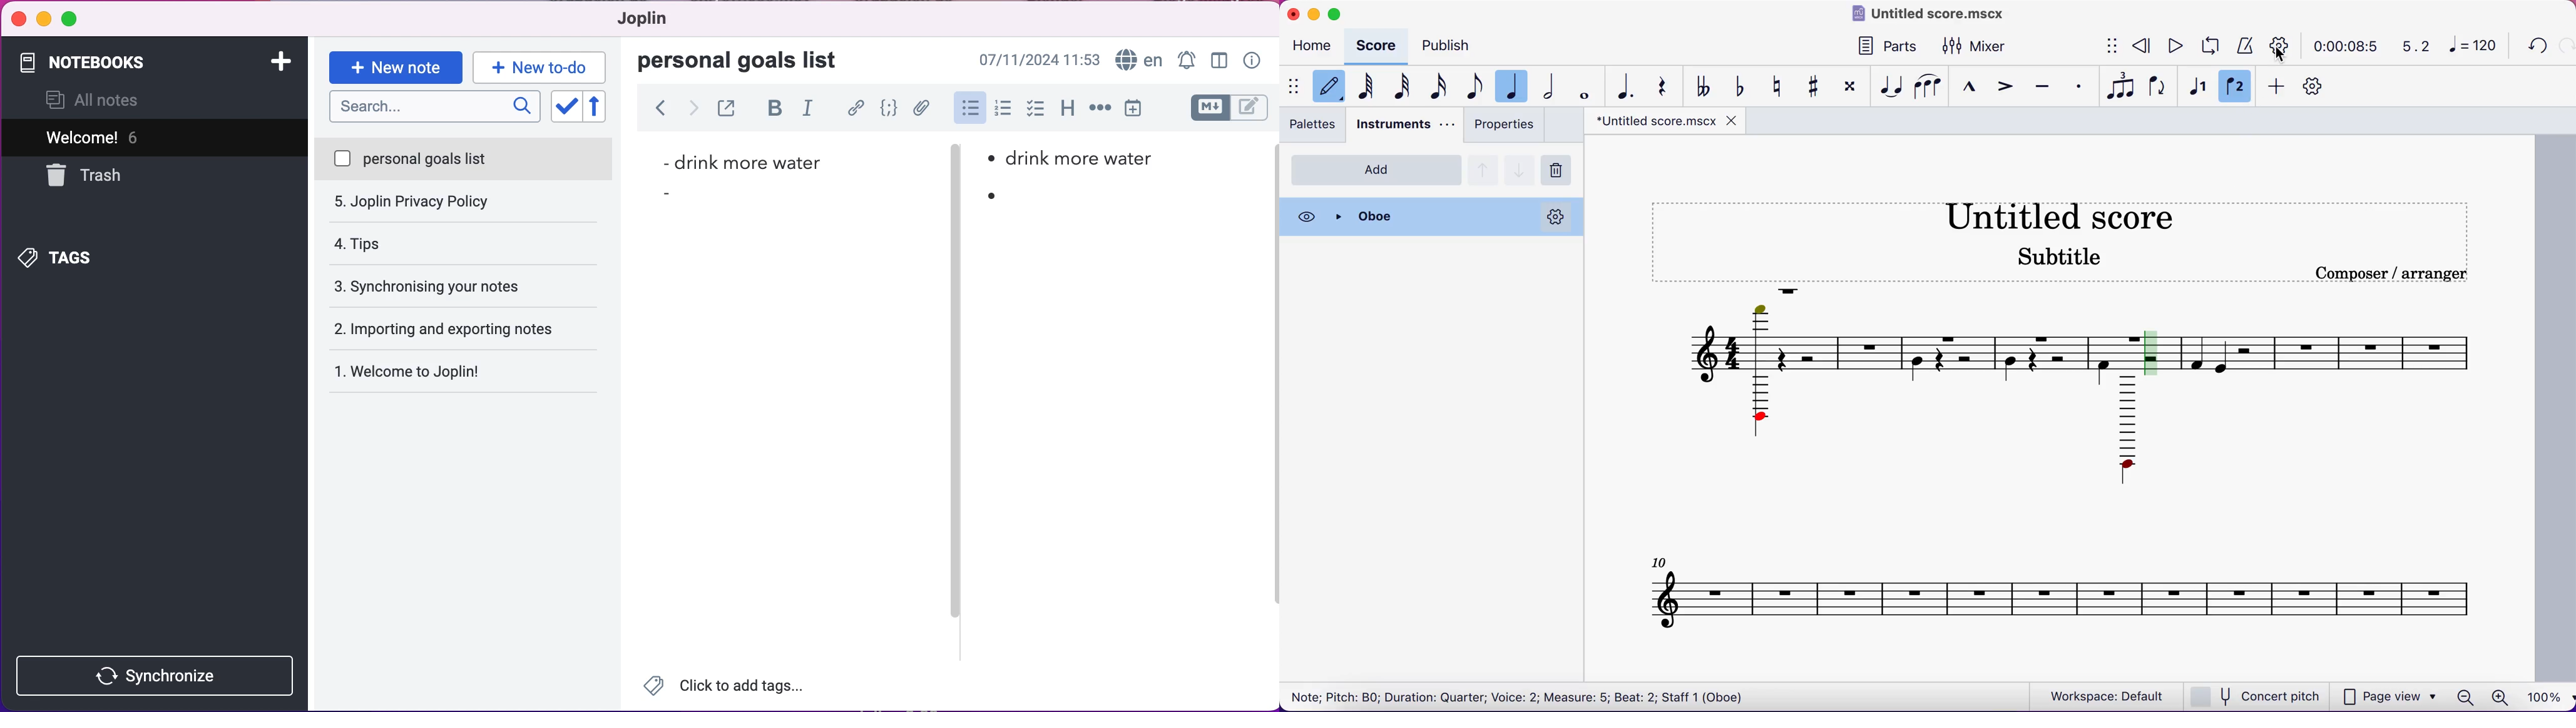 The image size is (2576, 728). I want to click on importing and exporting notes, so click(470, 285).